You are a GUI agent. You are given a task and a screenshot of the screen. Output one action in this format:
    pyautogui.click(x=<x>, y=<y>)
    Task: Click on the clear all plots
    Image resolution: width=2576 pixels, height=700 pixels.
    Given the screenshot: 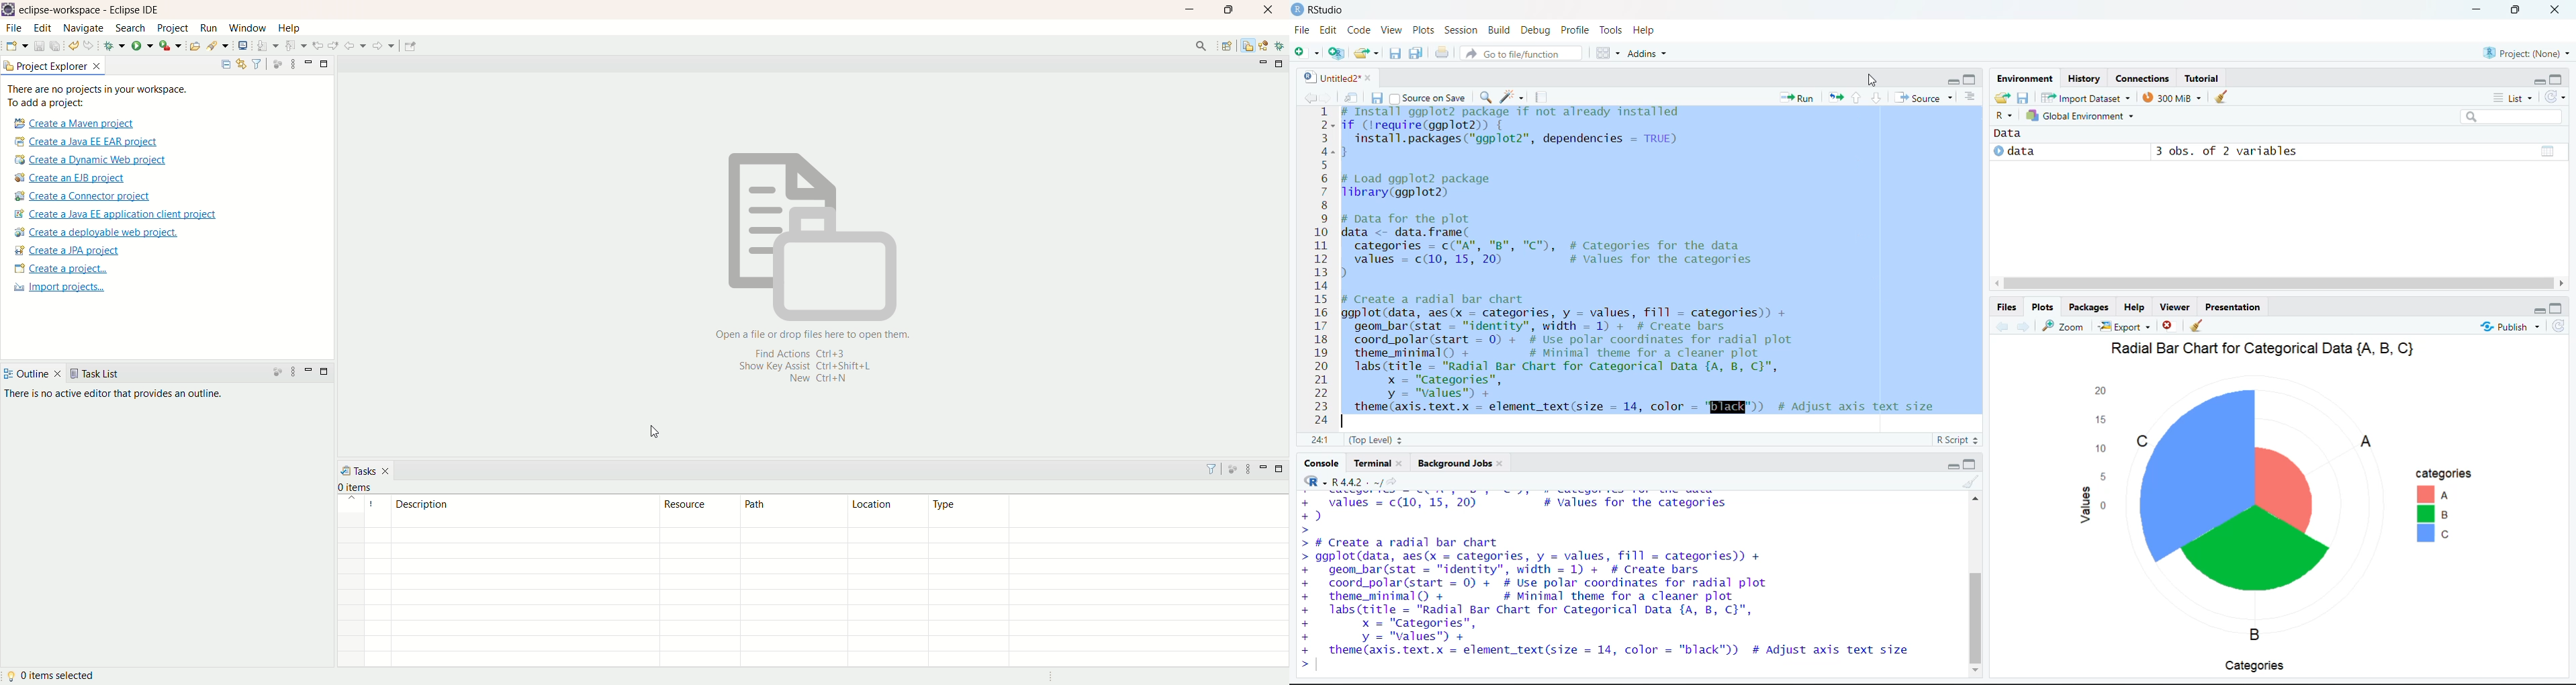 What is the action you would take?
    pyautogui.click(x=2199, y=326)
    